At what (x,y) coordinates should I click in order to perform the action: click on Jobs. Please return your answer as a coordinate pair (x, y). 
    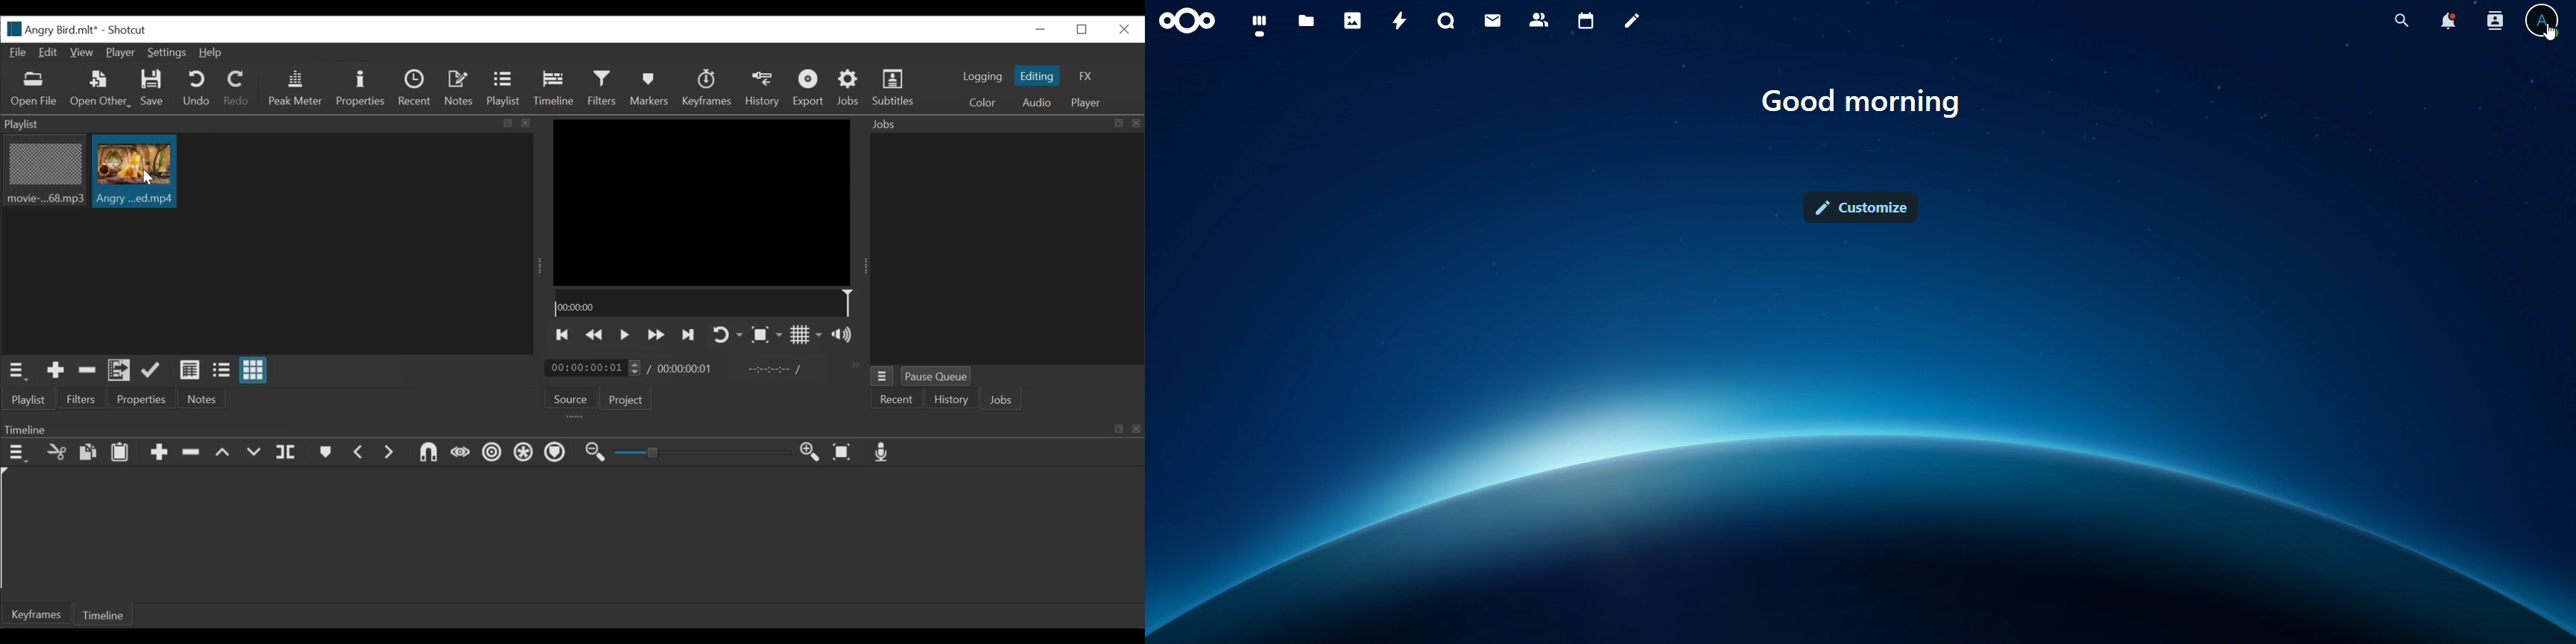
    Looking at the image, I should click on (850, 88).